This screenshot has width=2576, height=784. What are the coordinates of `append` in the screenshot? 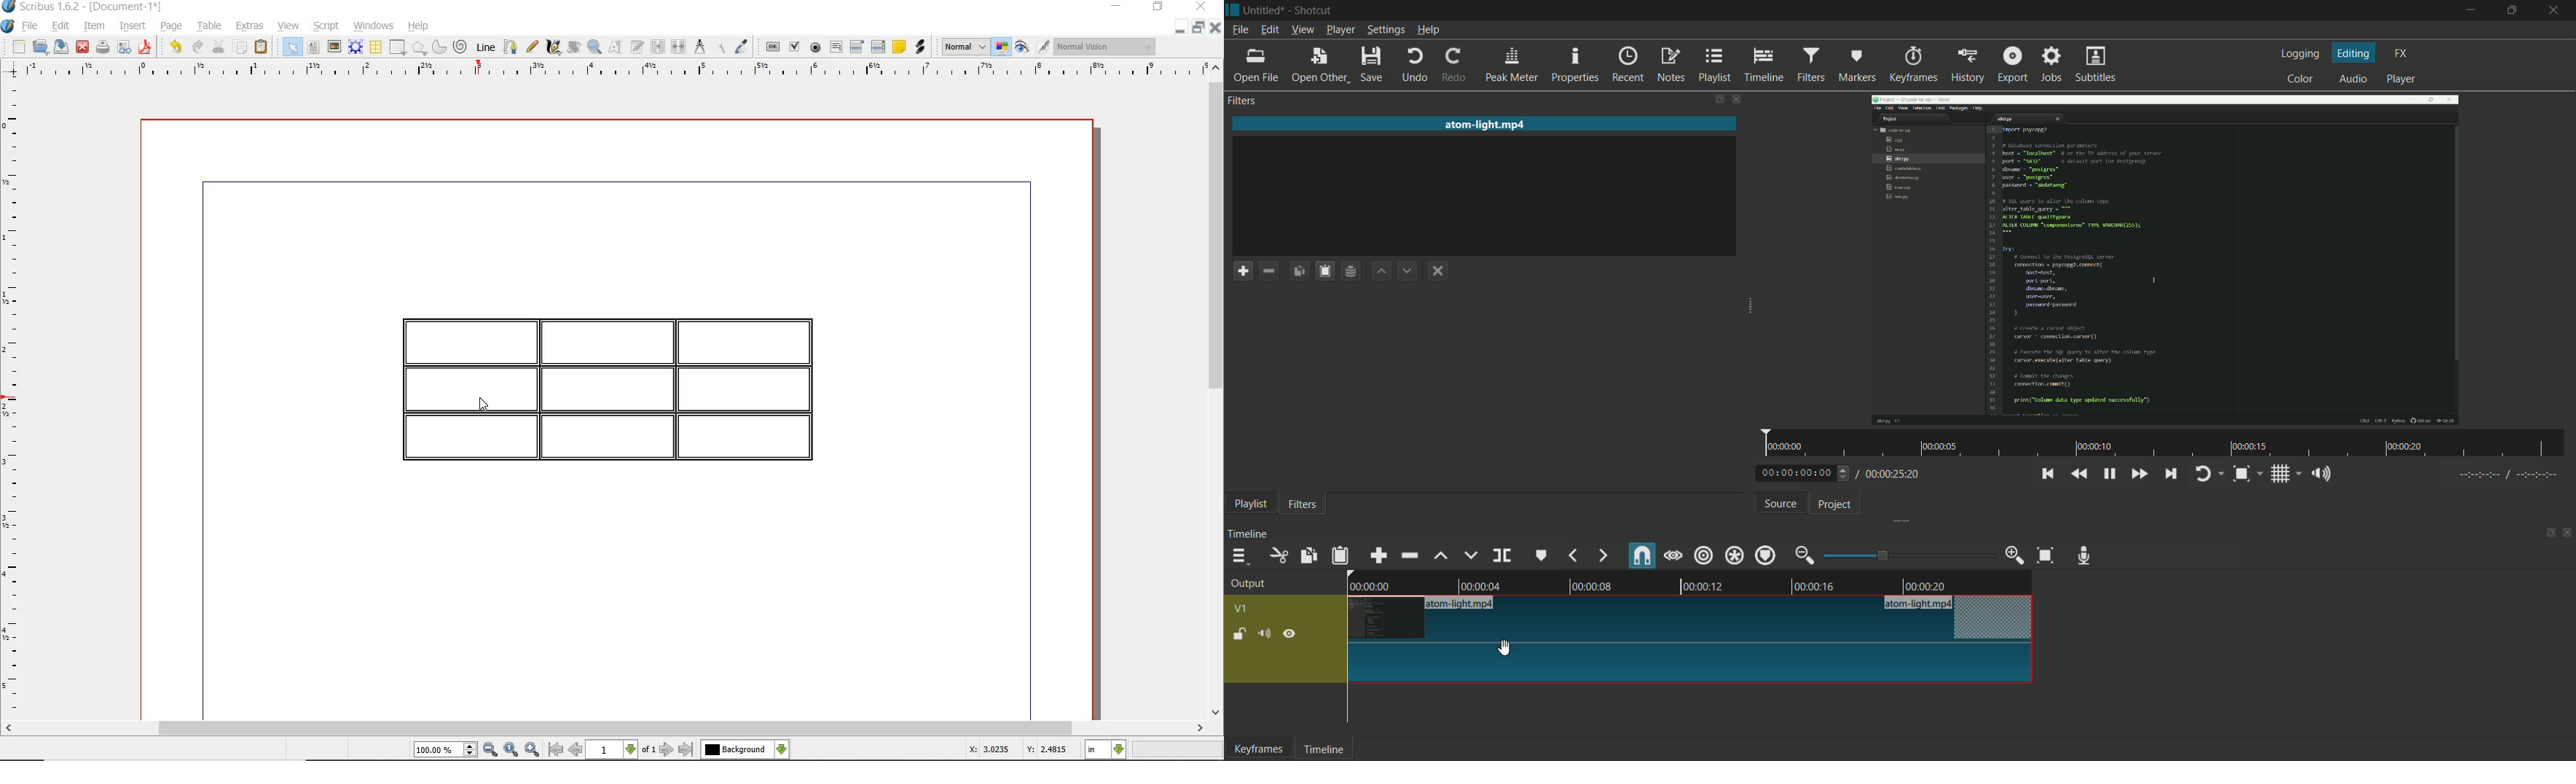 It's located at (1379, 557).